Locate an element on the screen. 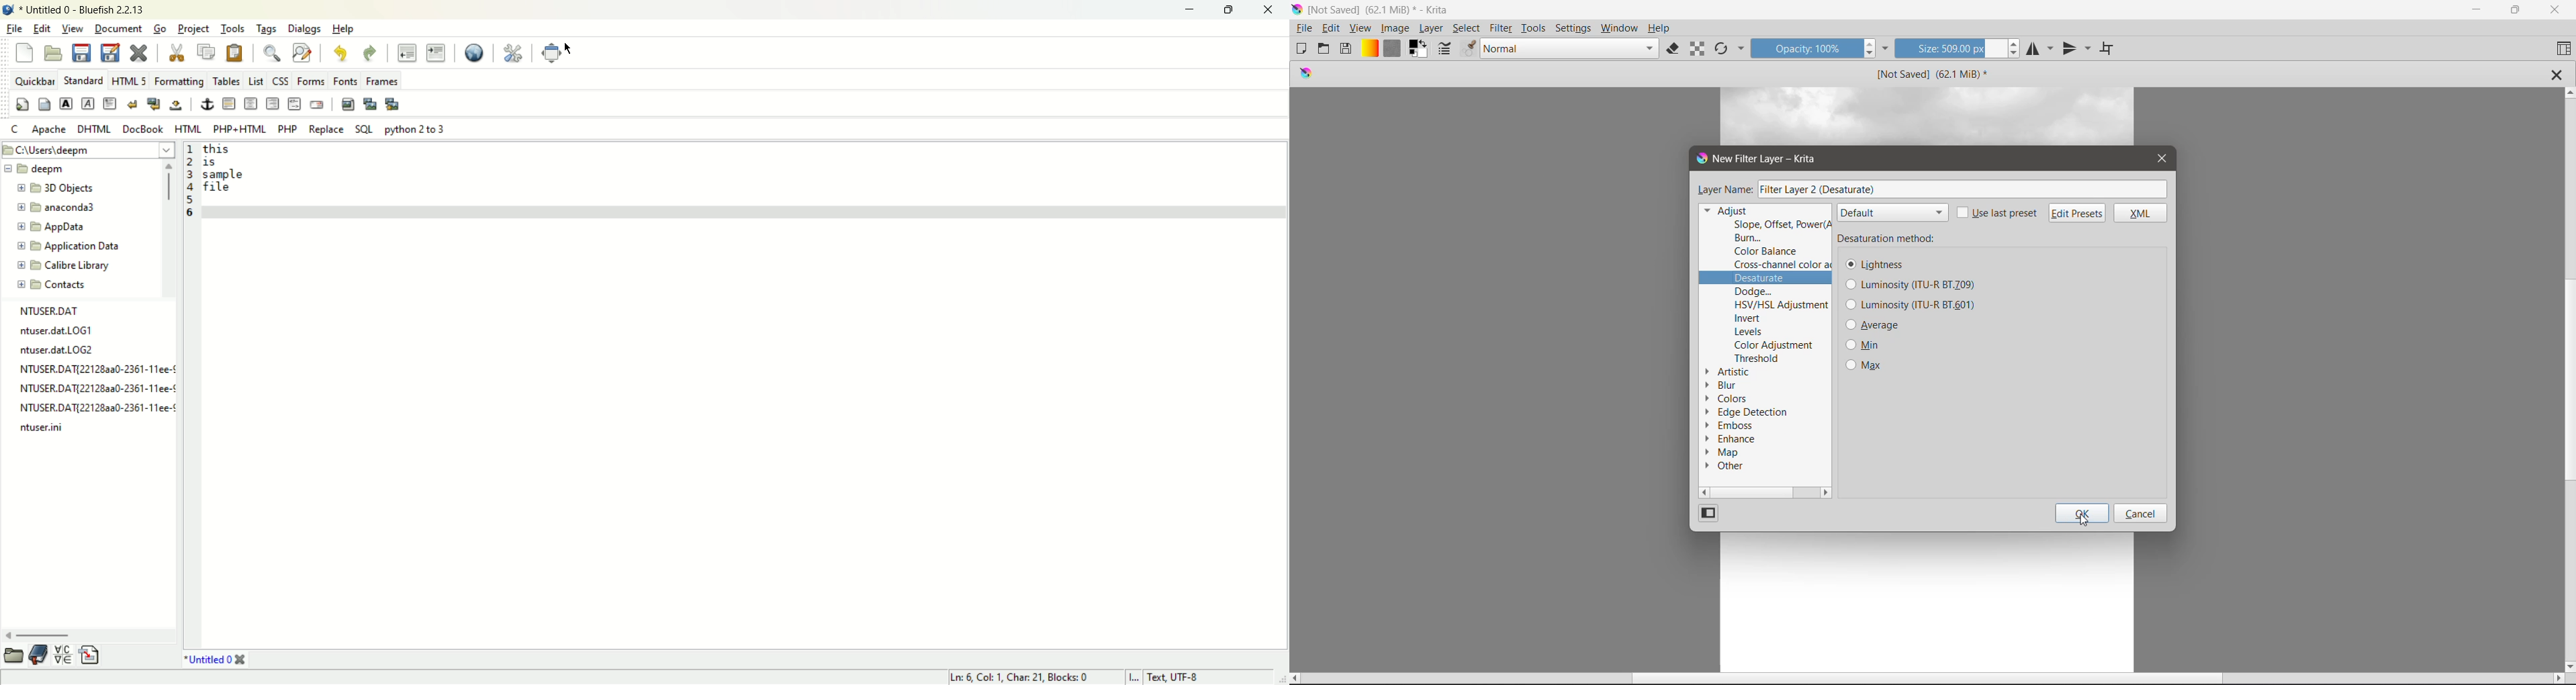 This screenshot has width=2576, height=700. Filter Layer 2(Desaturate) is located at coordinates (1964, 190).